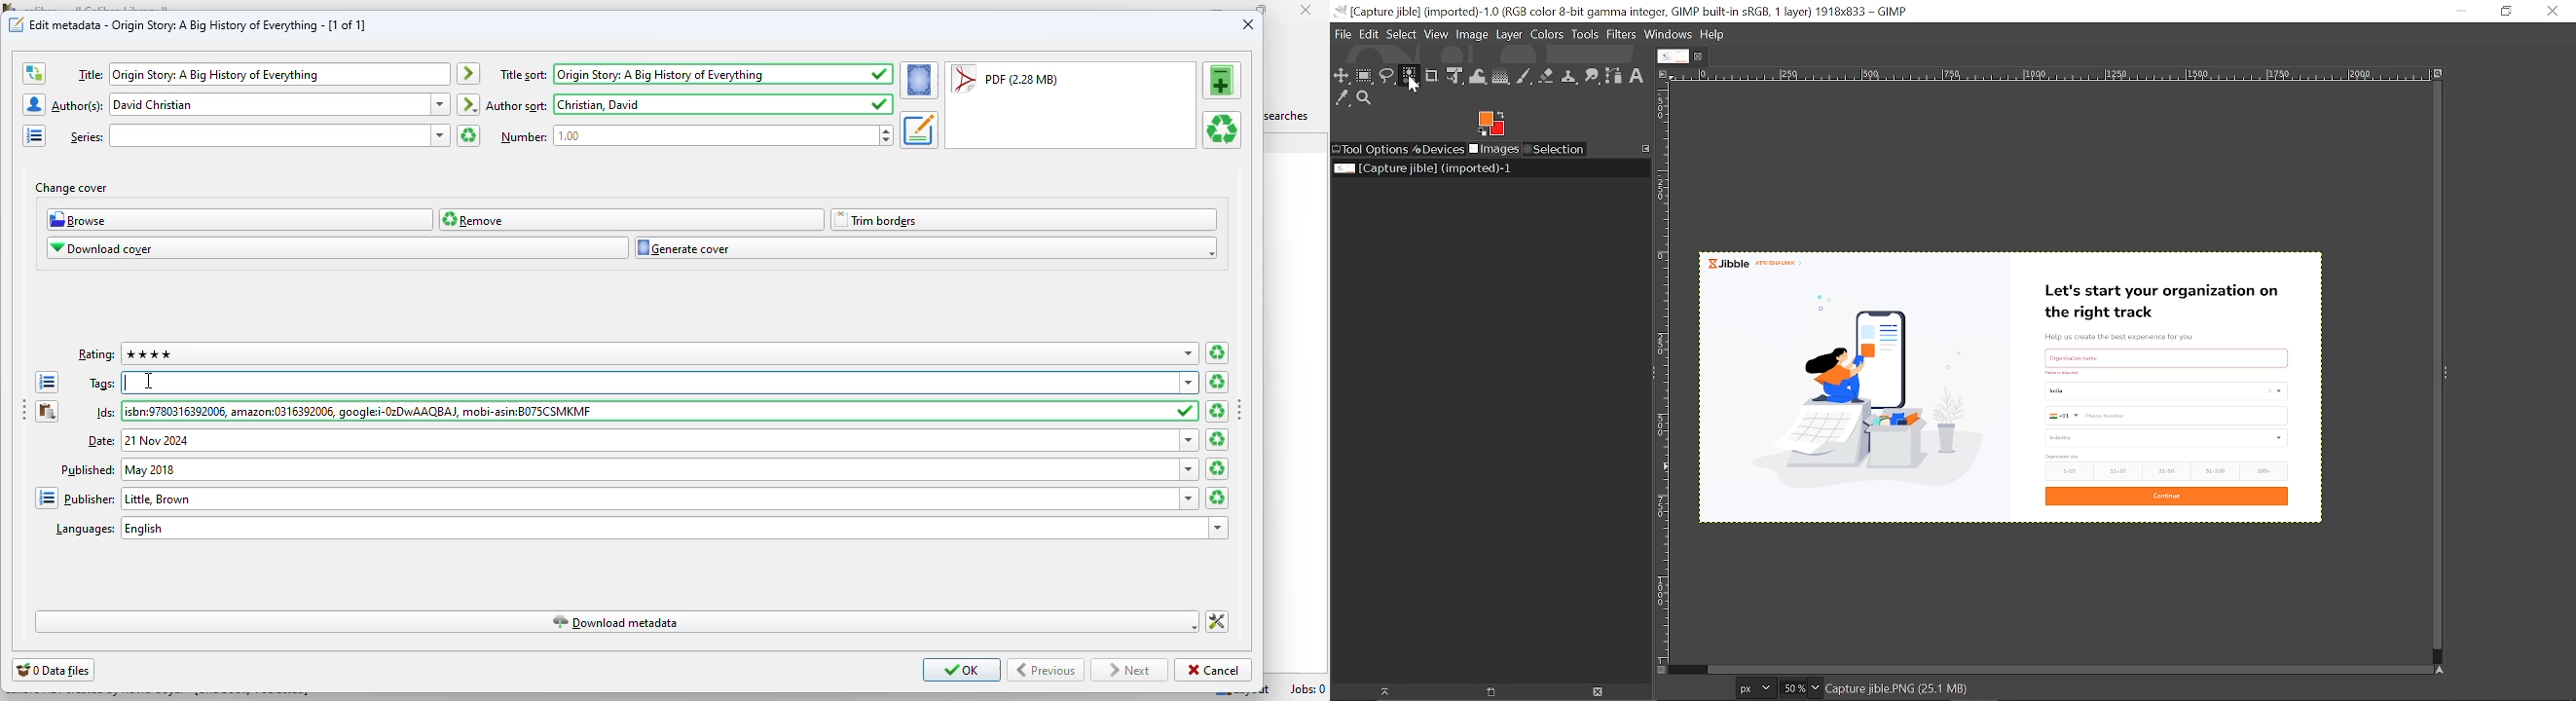  What do you see at coordinates (46, 411) in the screenshot?
I see `paste` at bounding box center [46, 411].